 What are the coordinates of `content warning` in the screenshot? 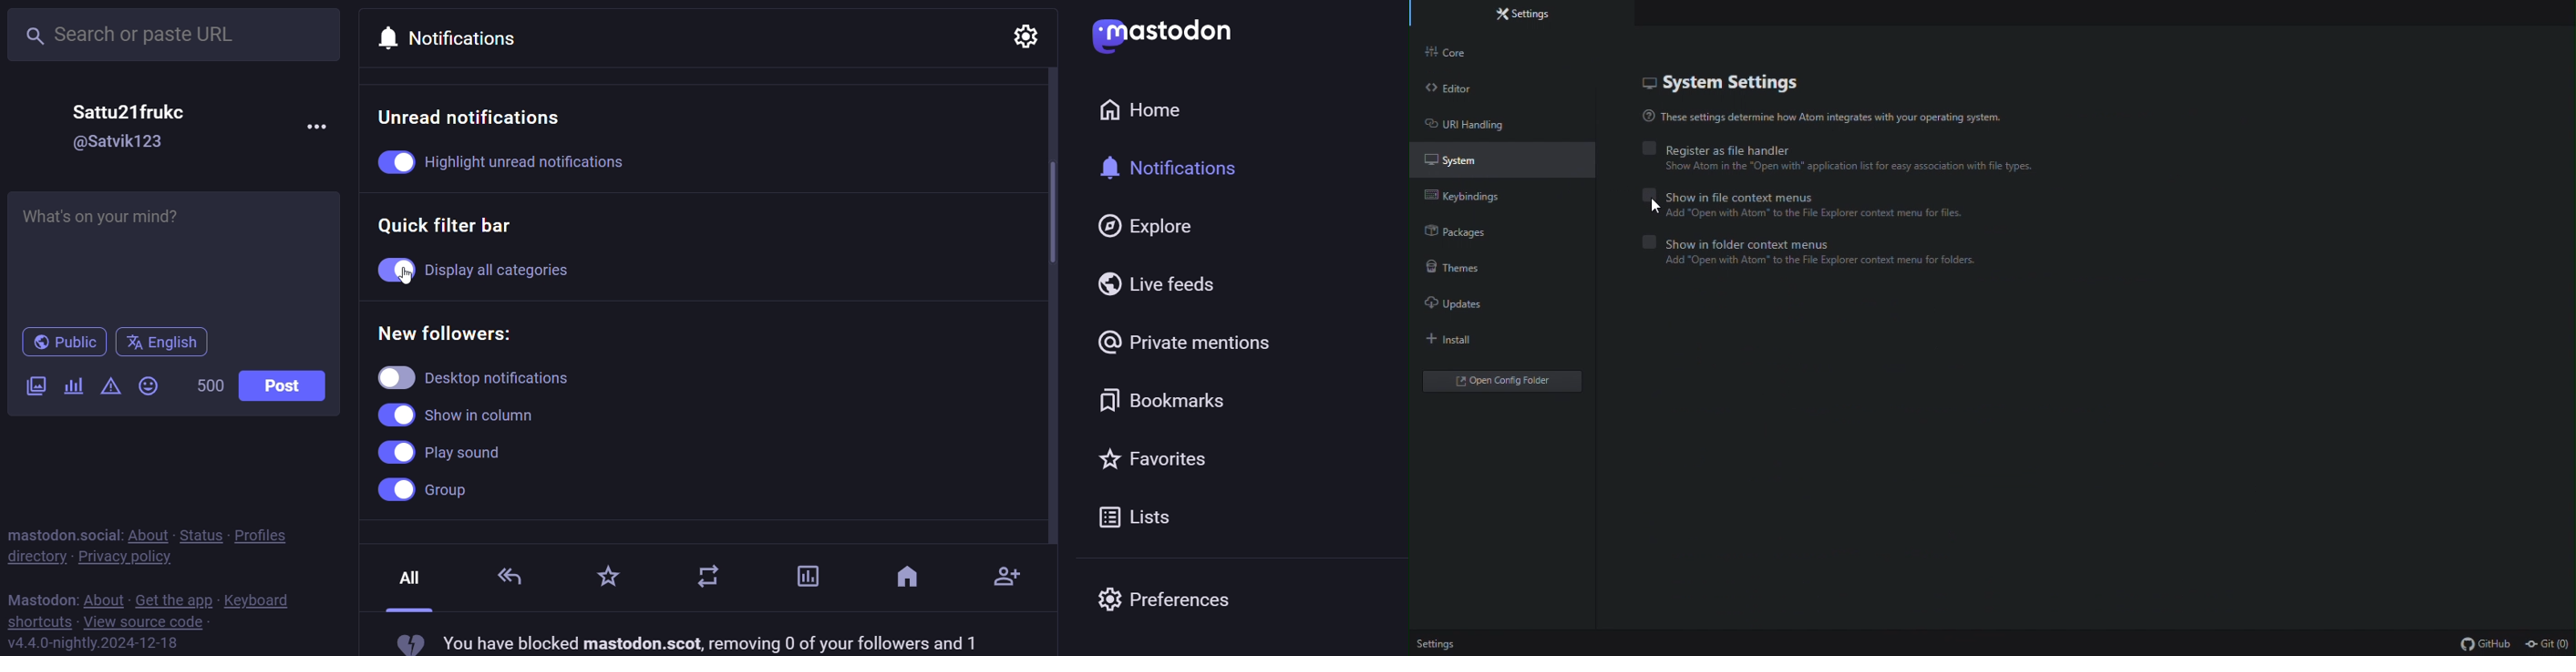 It's located at (109, 387).